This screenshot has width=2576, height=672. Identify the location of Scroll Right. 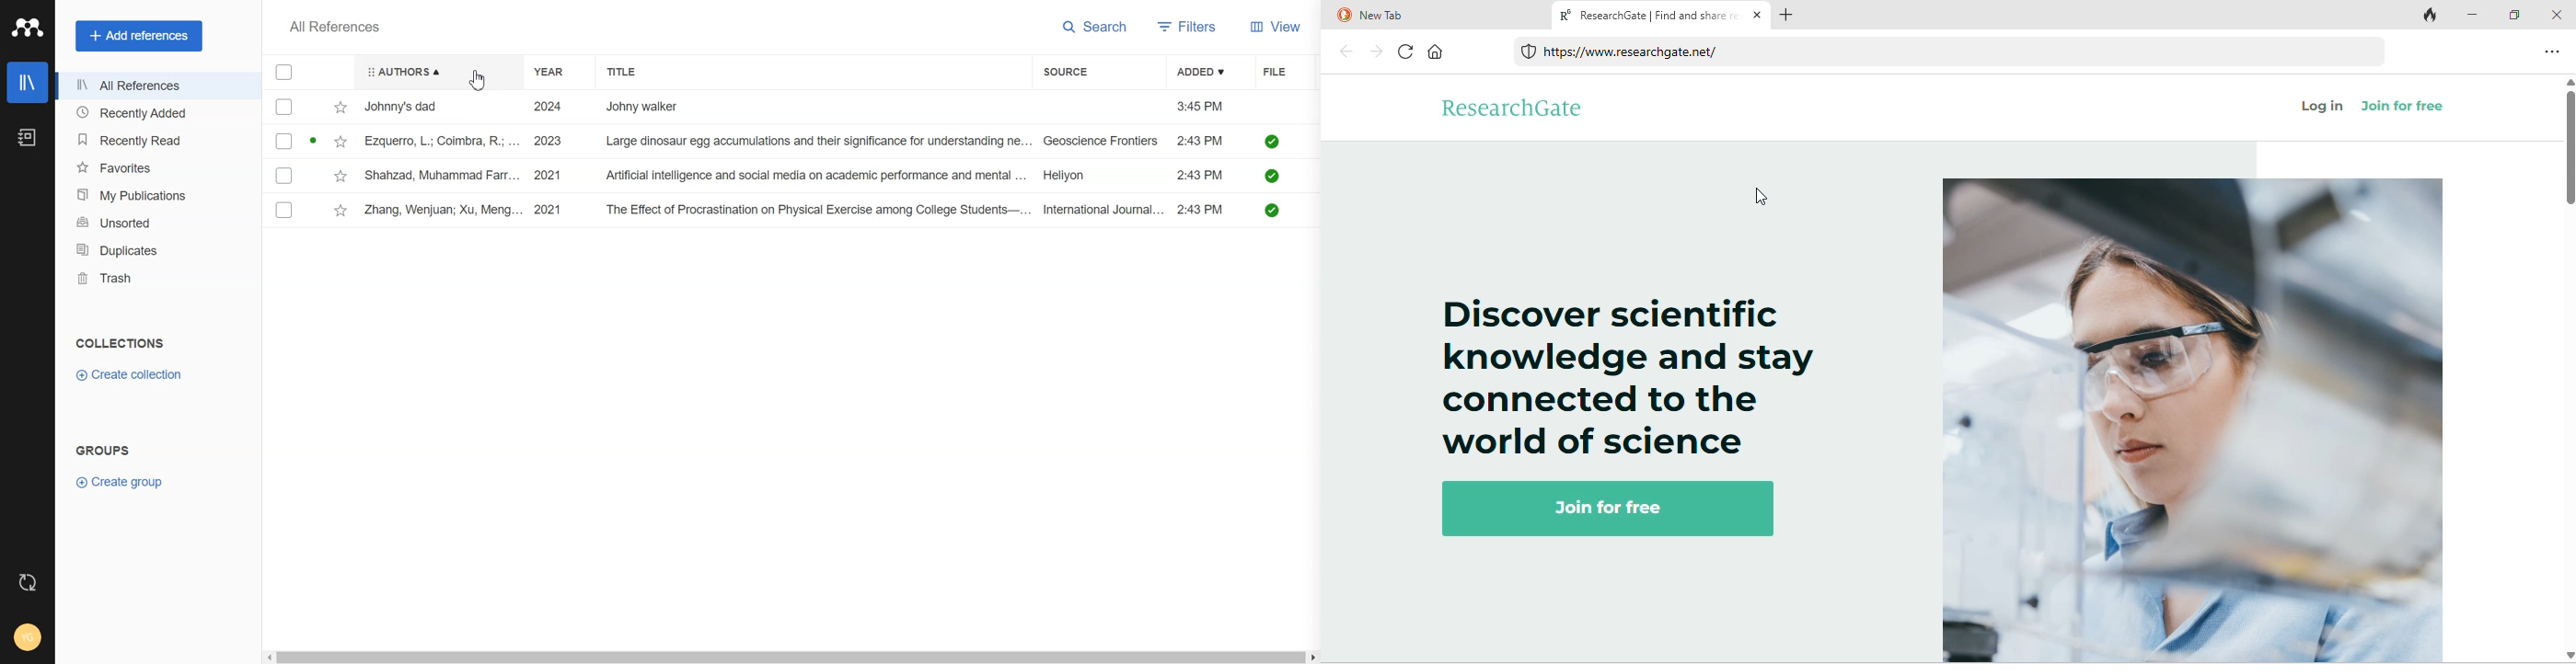
(1312, 656).